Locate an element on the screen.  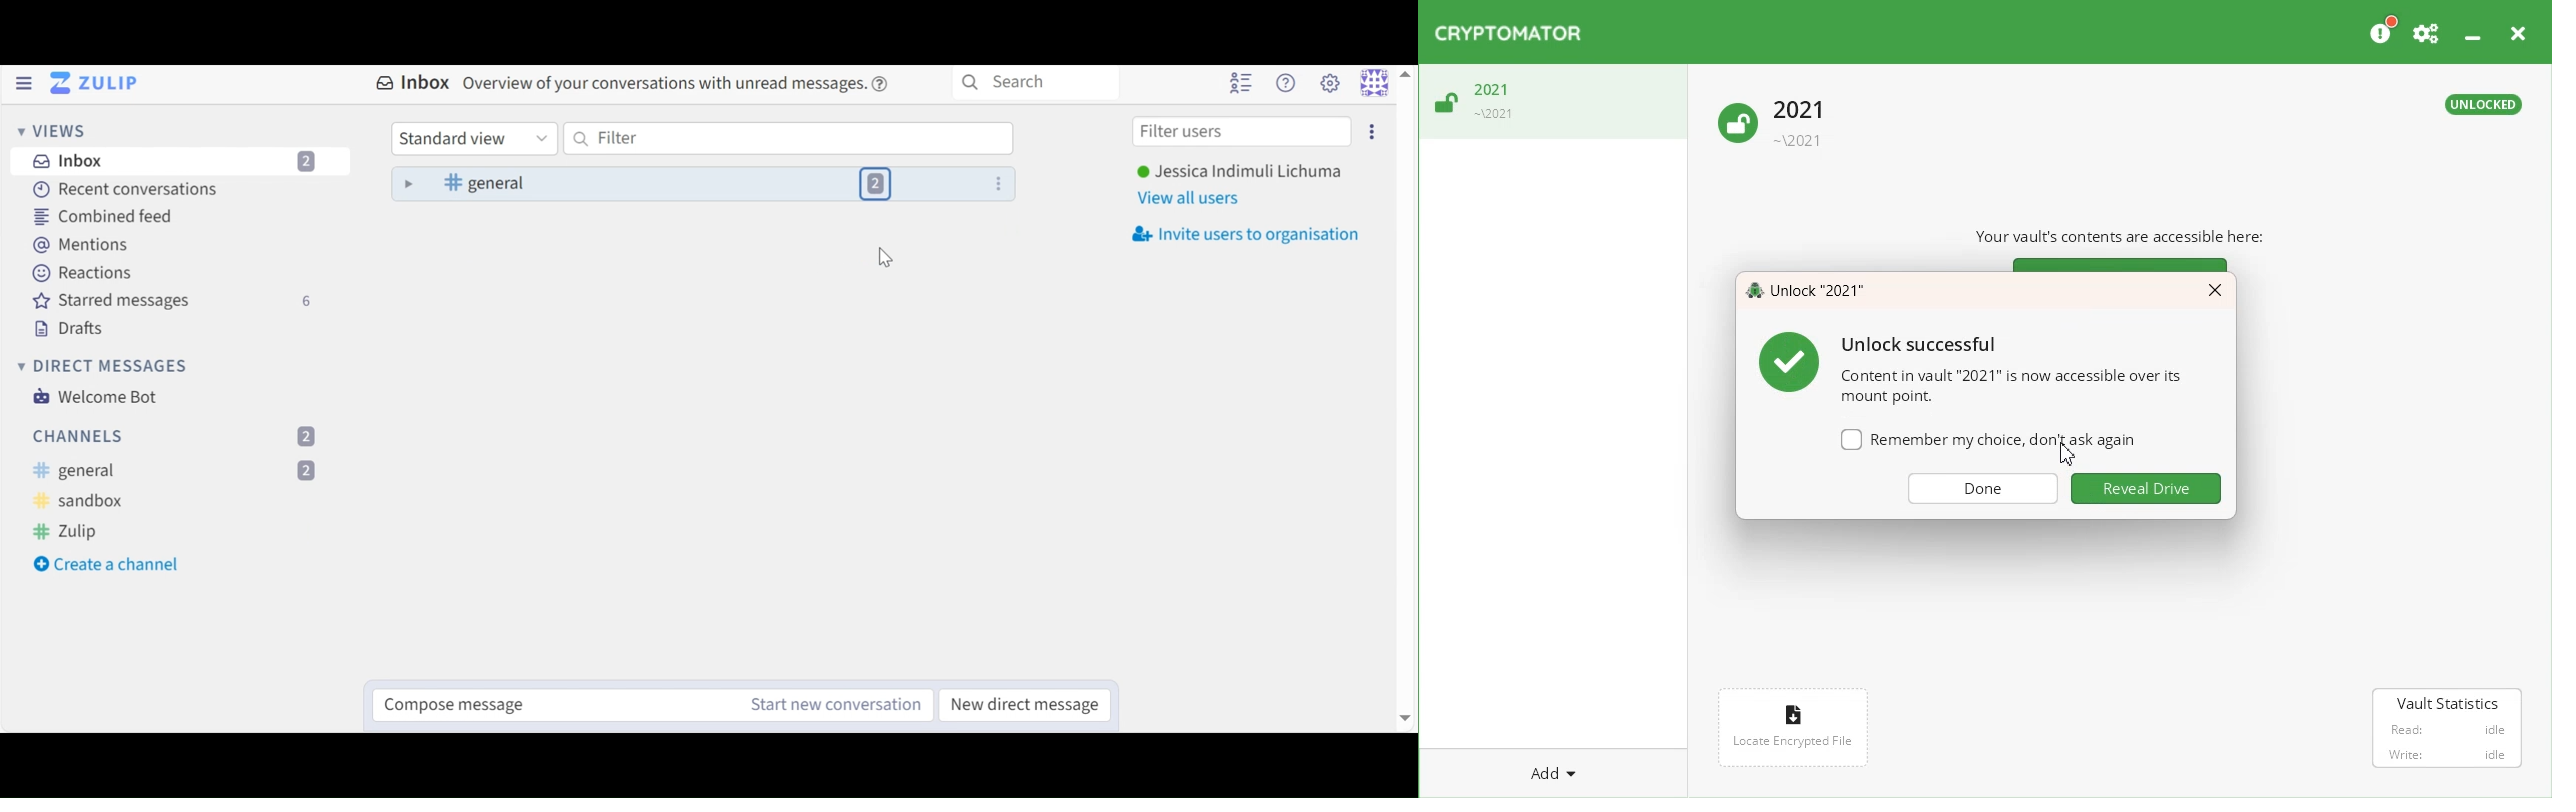
Create a new Channel is located at coordinates (112, 564).